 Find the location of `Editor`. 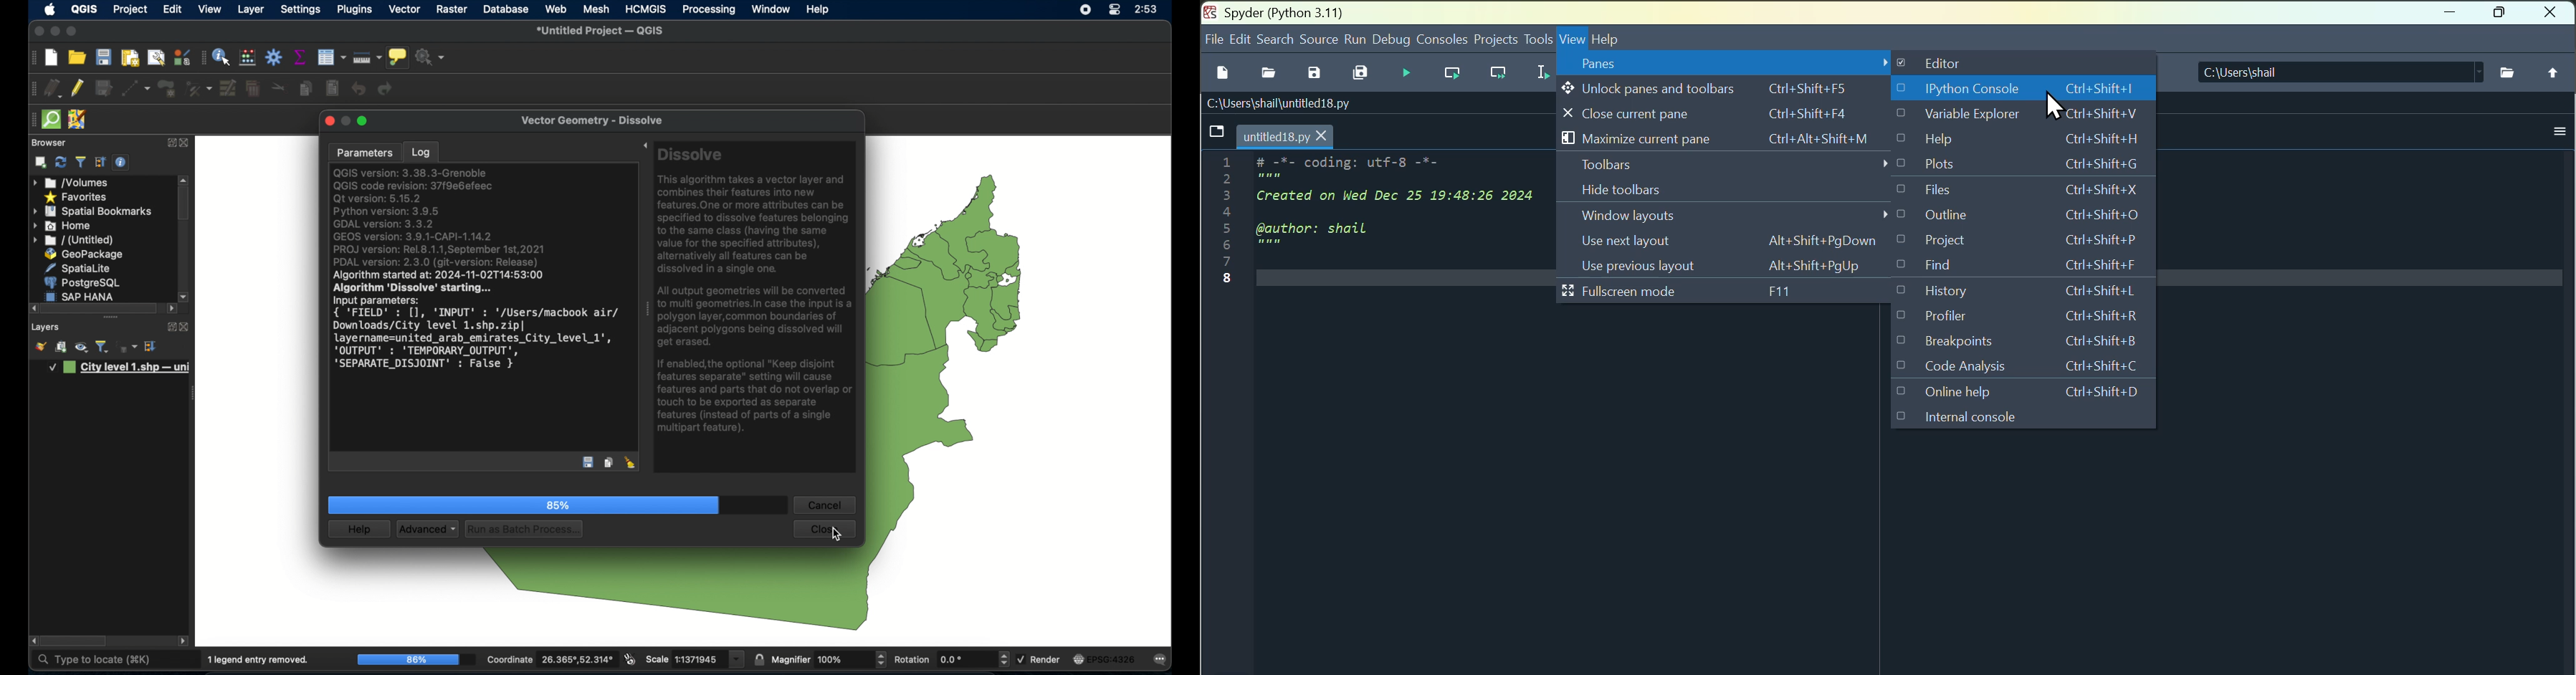

Editor is located at coordinates (1964, 64).